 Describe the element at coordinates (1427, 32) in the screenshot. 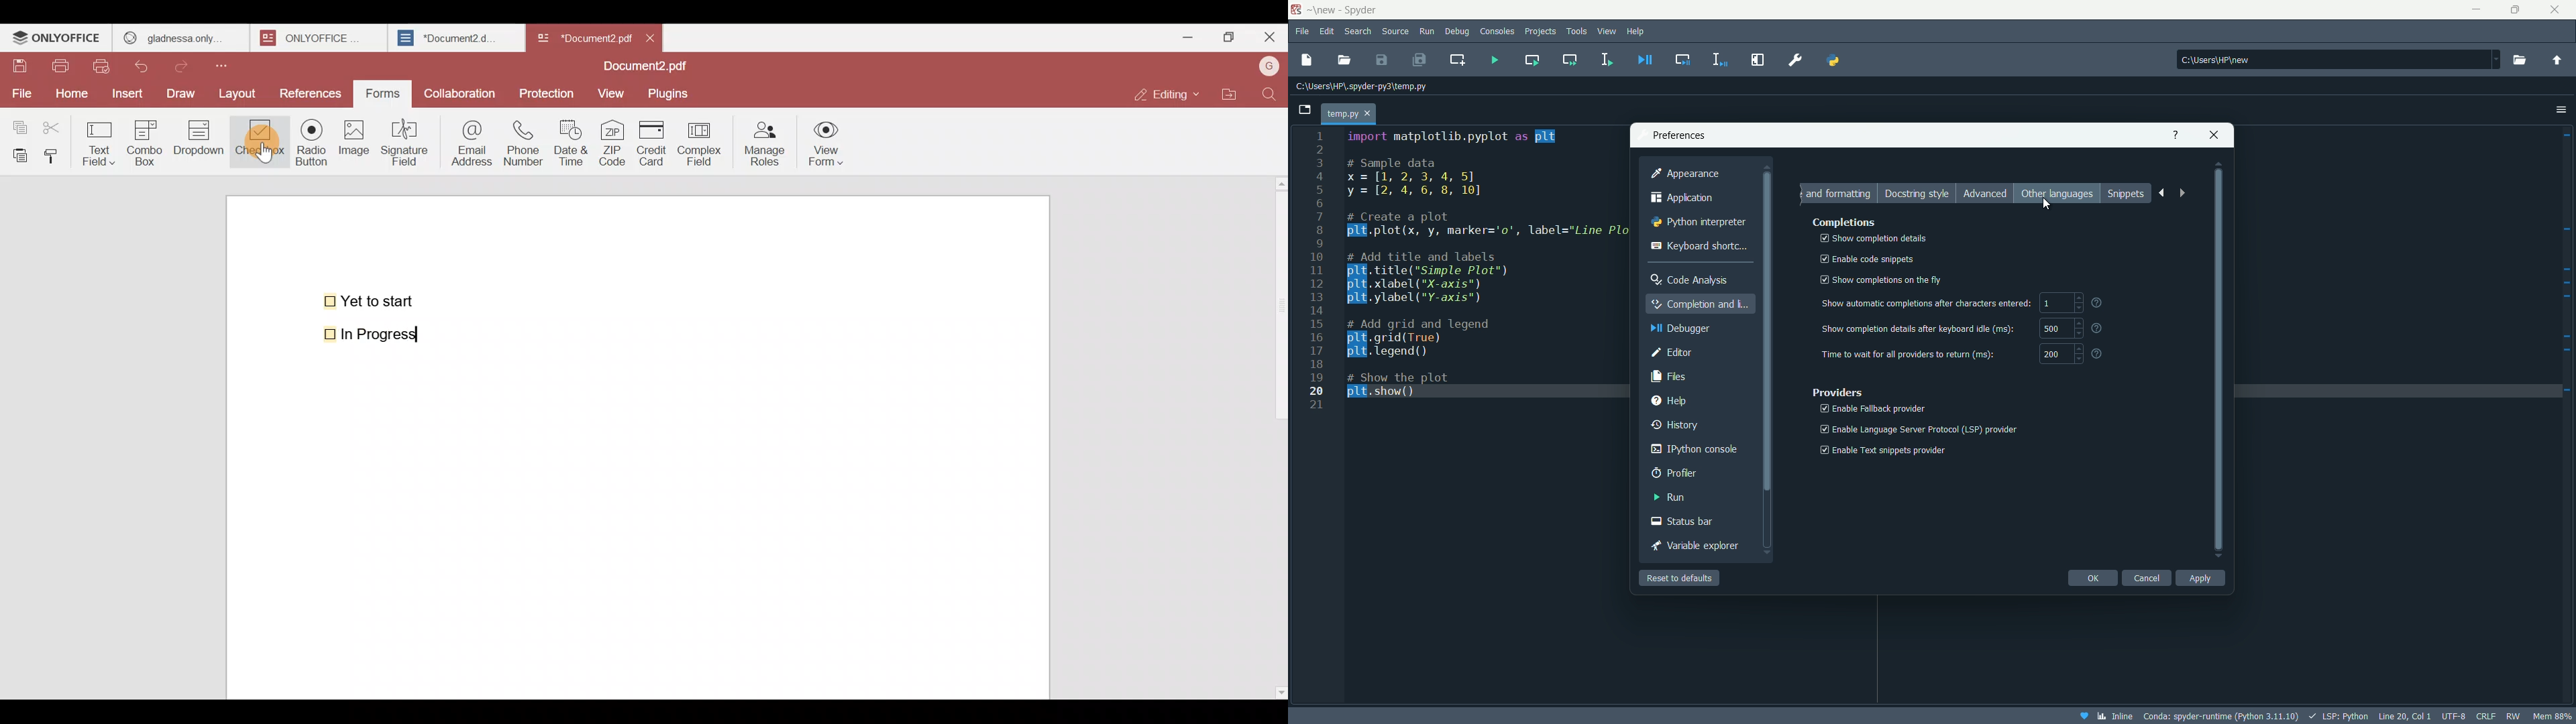

I see `run` at that location.